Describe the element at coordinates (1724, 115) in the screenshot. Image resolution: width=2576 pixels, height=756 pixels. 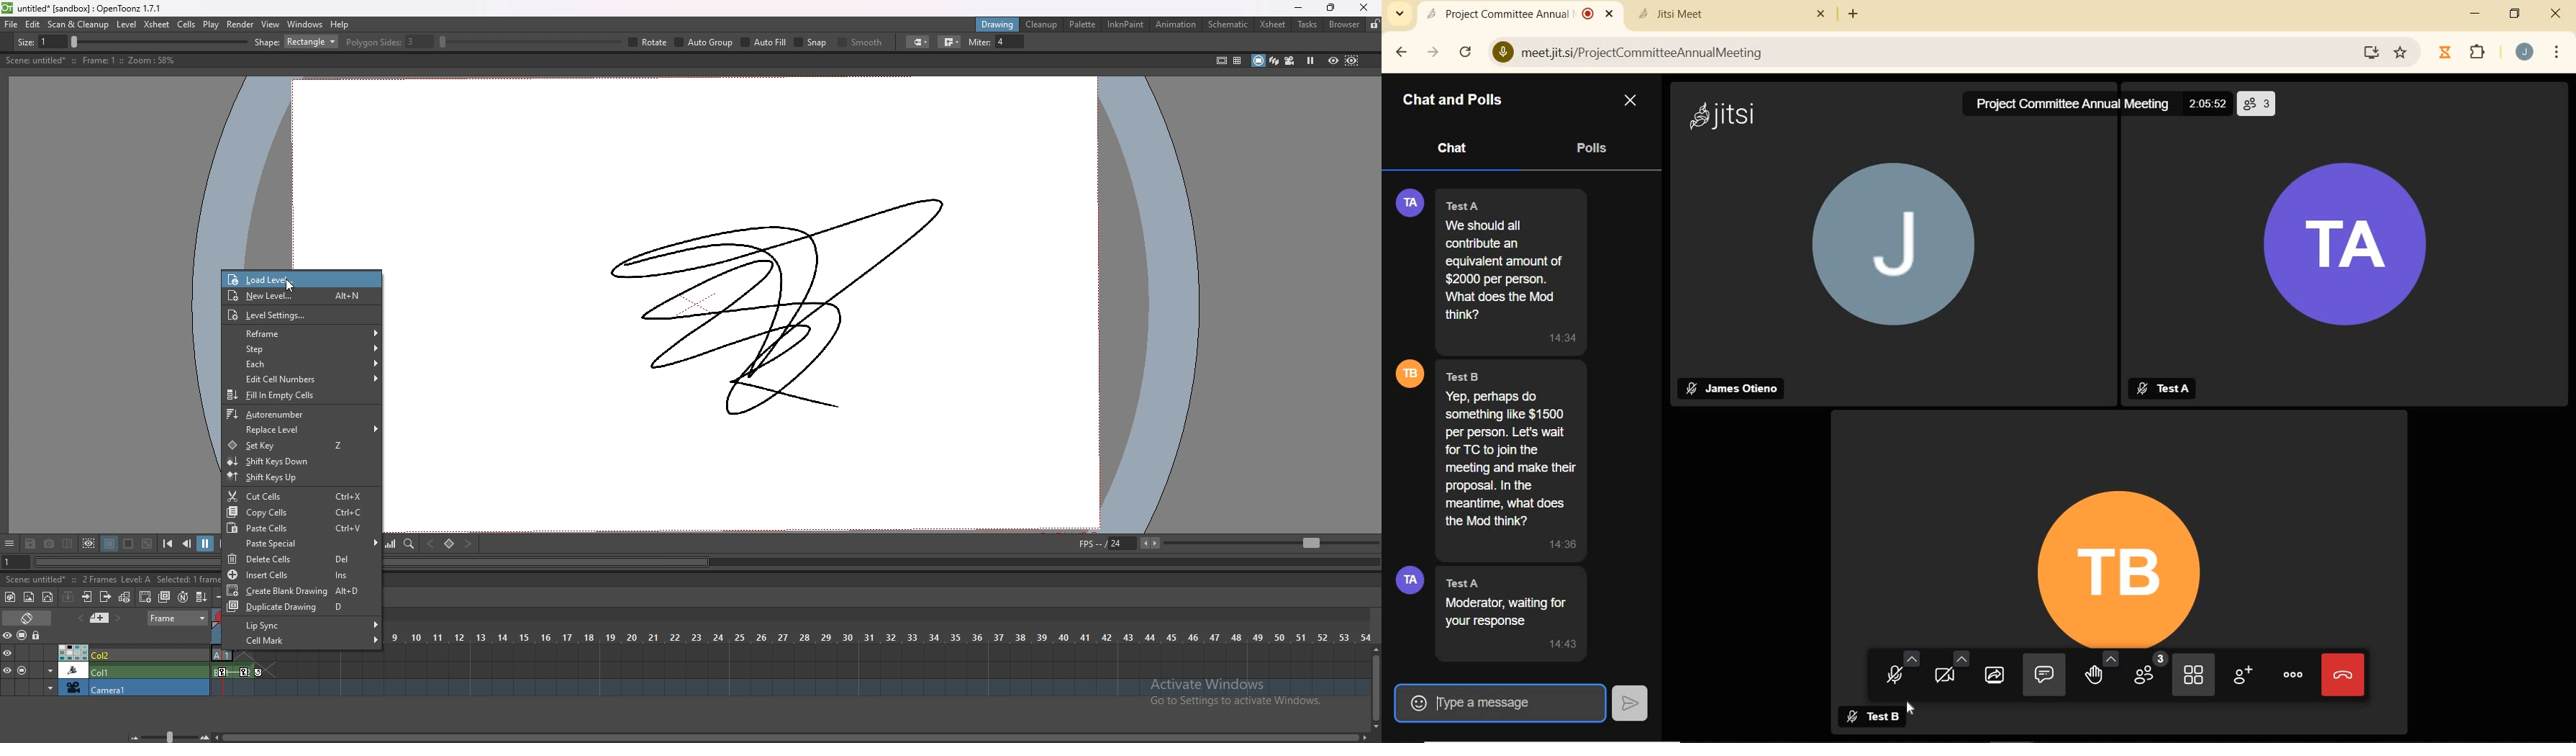
I see `jitsi` at that location.